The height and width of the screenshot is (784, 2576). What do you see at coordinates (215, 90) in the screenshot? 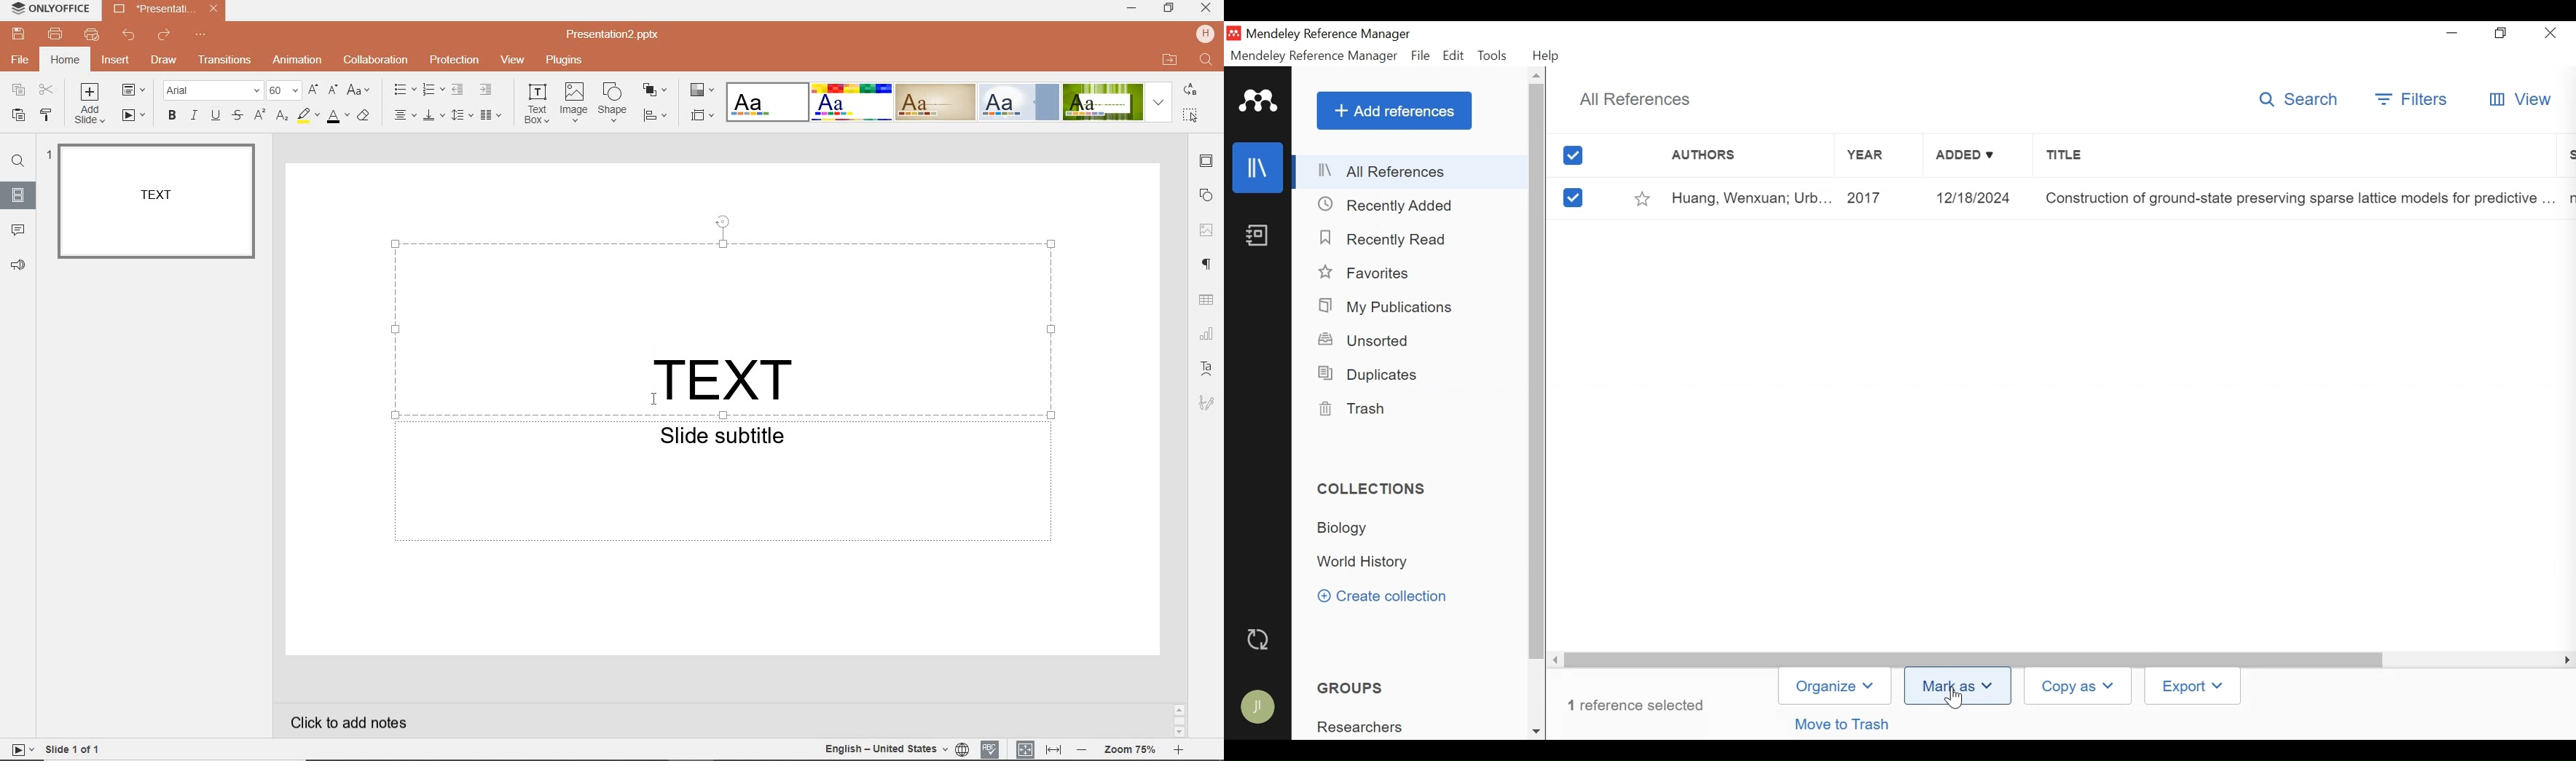
I see `FONT` at bounding box center [215, 90].